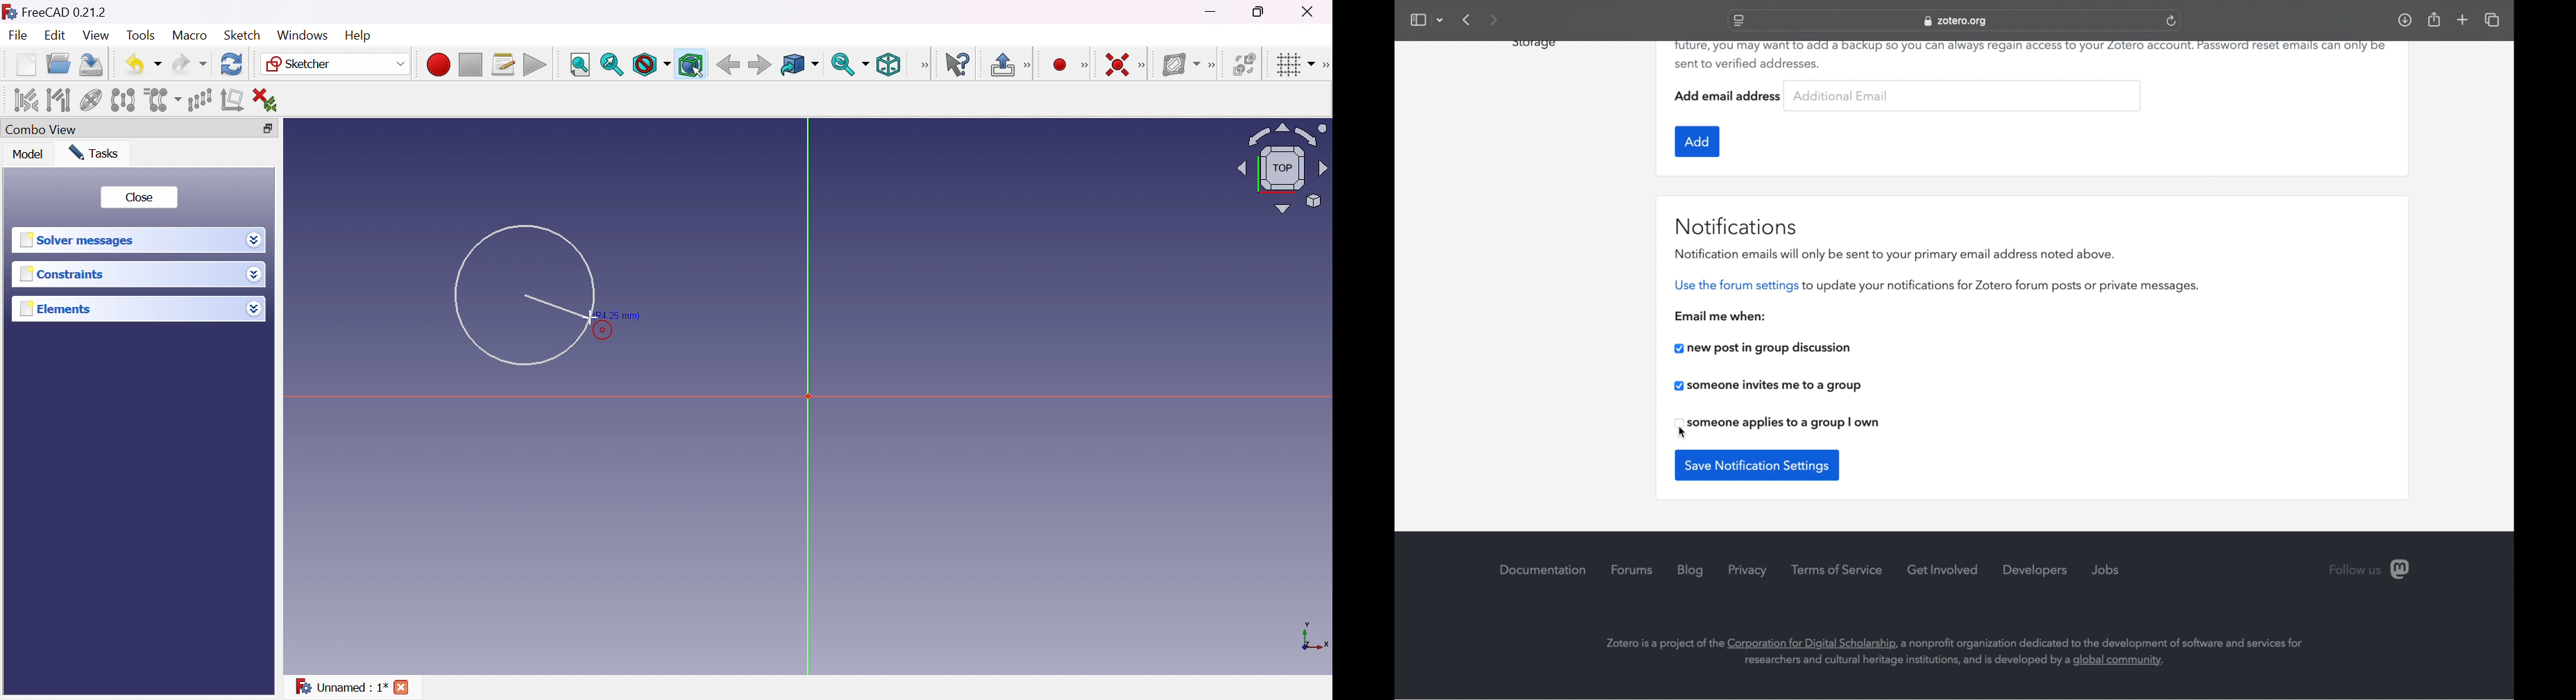 The image size is (2576, 700). What do you see at coordinates (2105, 568) in the screenshot?
I see `jobs` at bounding box center [2105, 568].